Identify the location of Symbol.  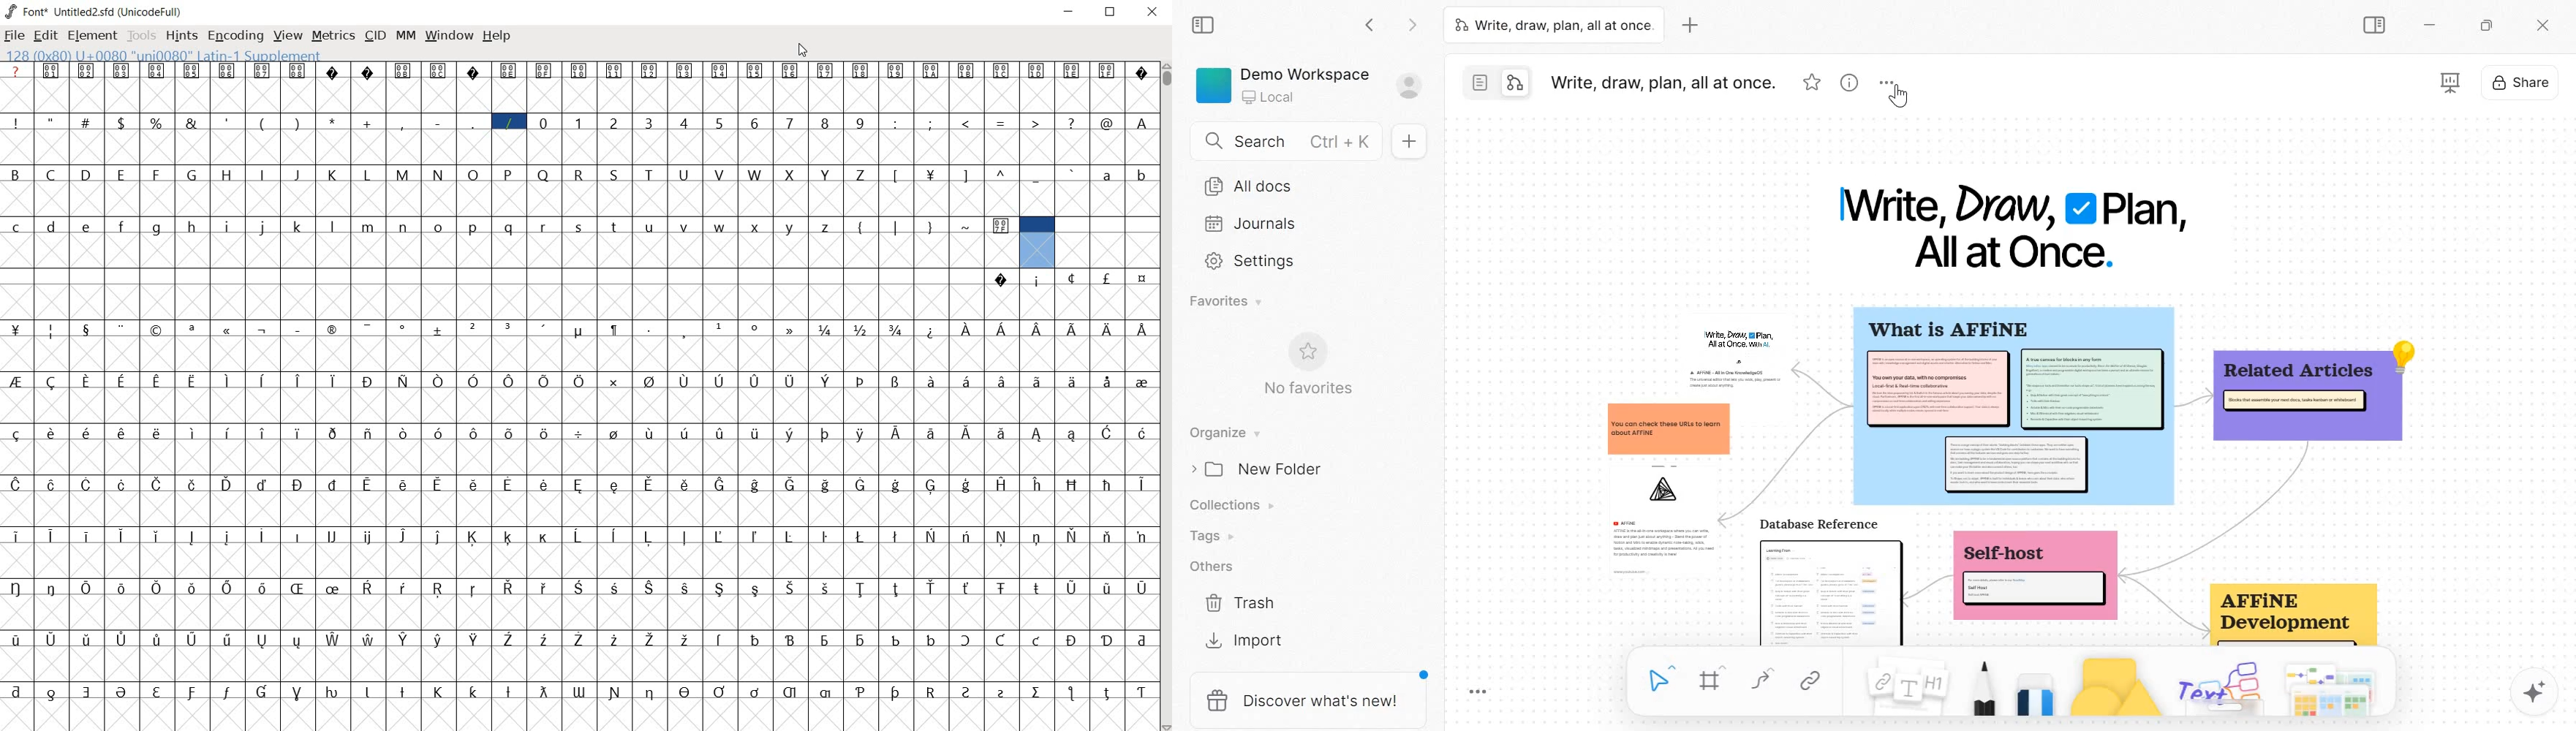
(861, 329).